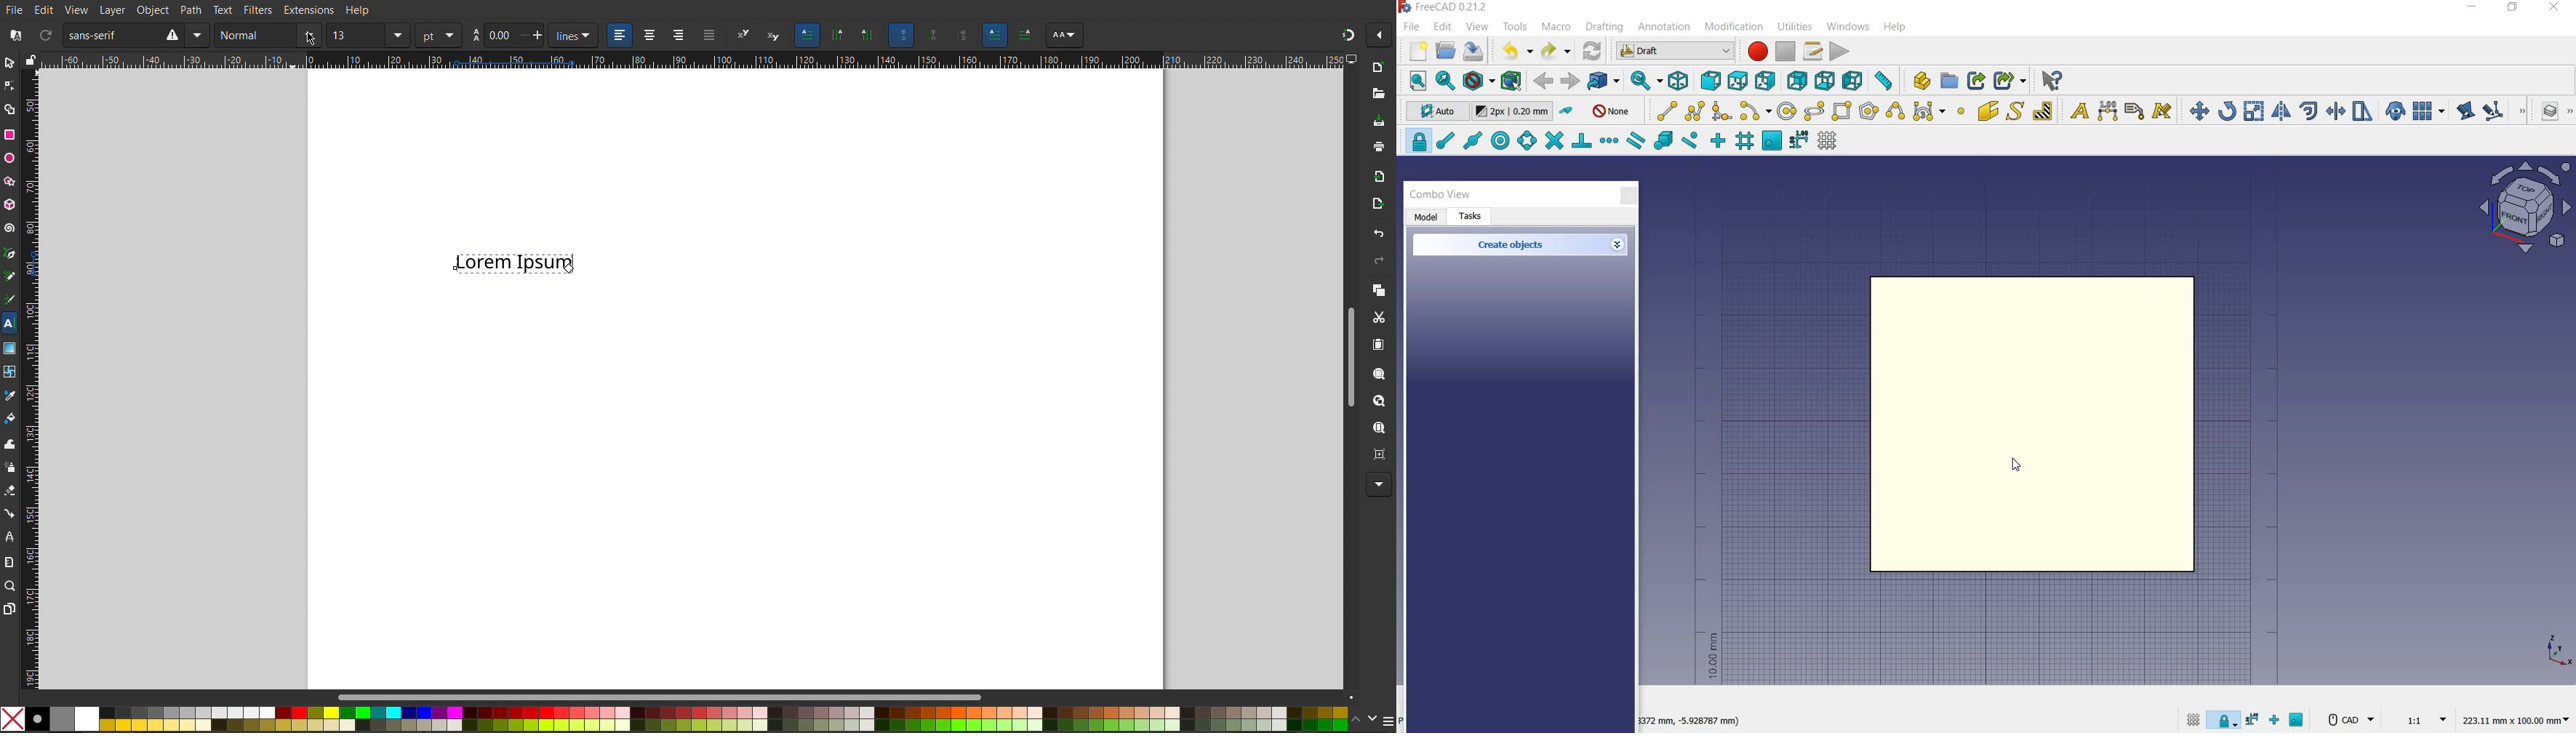  What do you see at coordinates (1382, 36) in the screenshot?
I see `Options` at bounding box center [1382, 36].